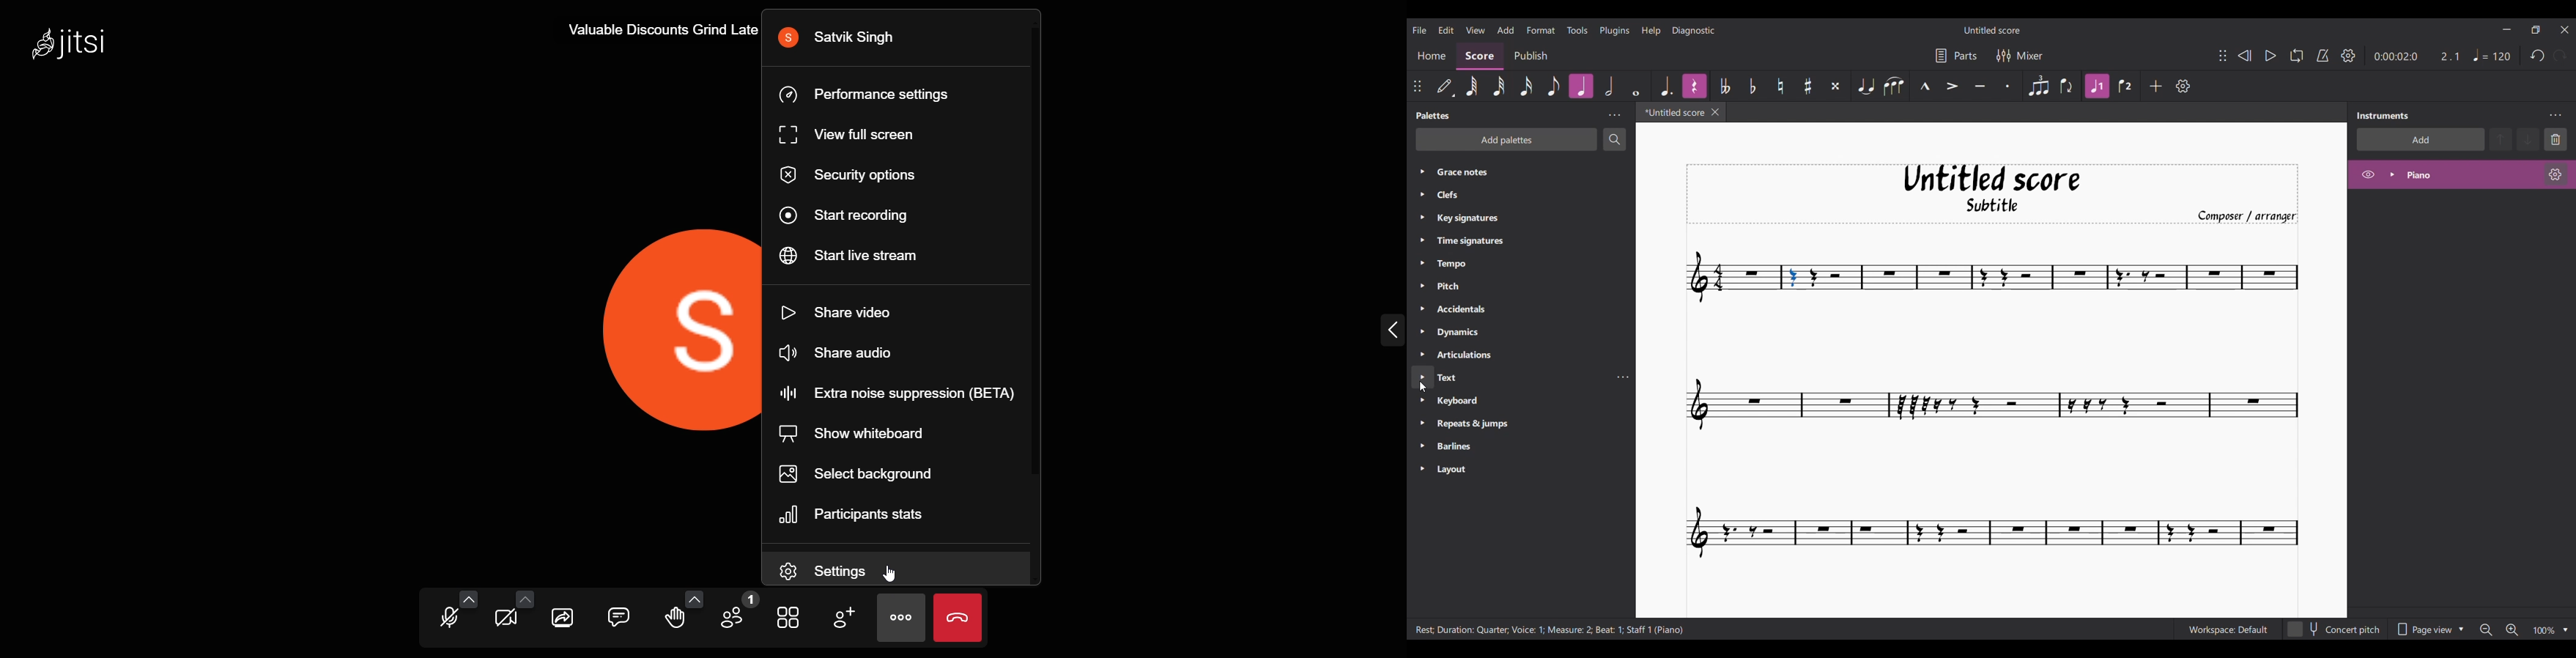 Image resolution: width=2576 pixels, height=672 pixels. What do you see at coordinates (2223, 55) in the screenshot?
I see `Change position of toolbar attached` at bounding box center [2223, 55].